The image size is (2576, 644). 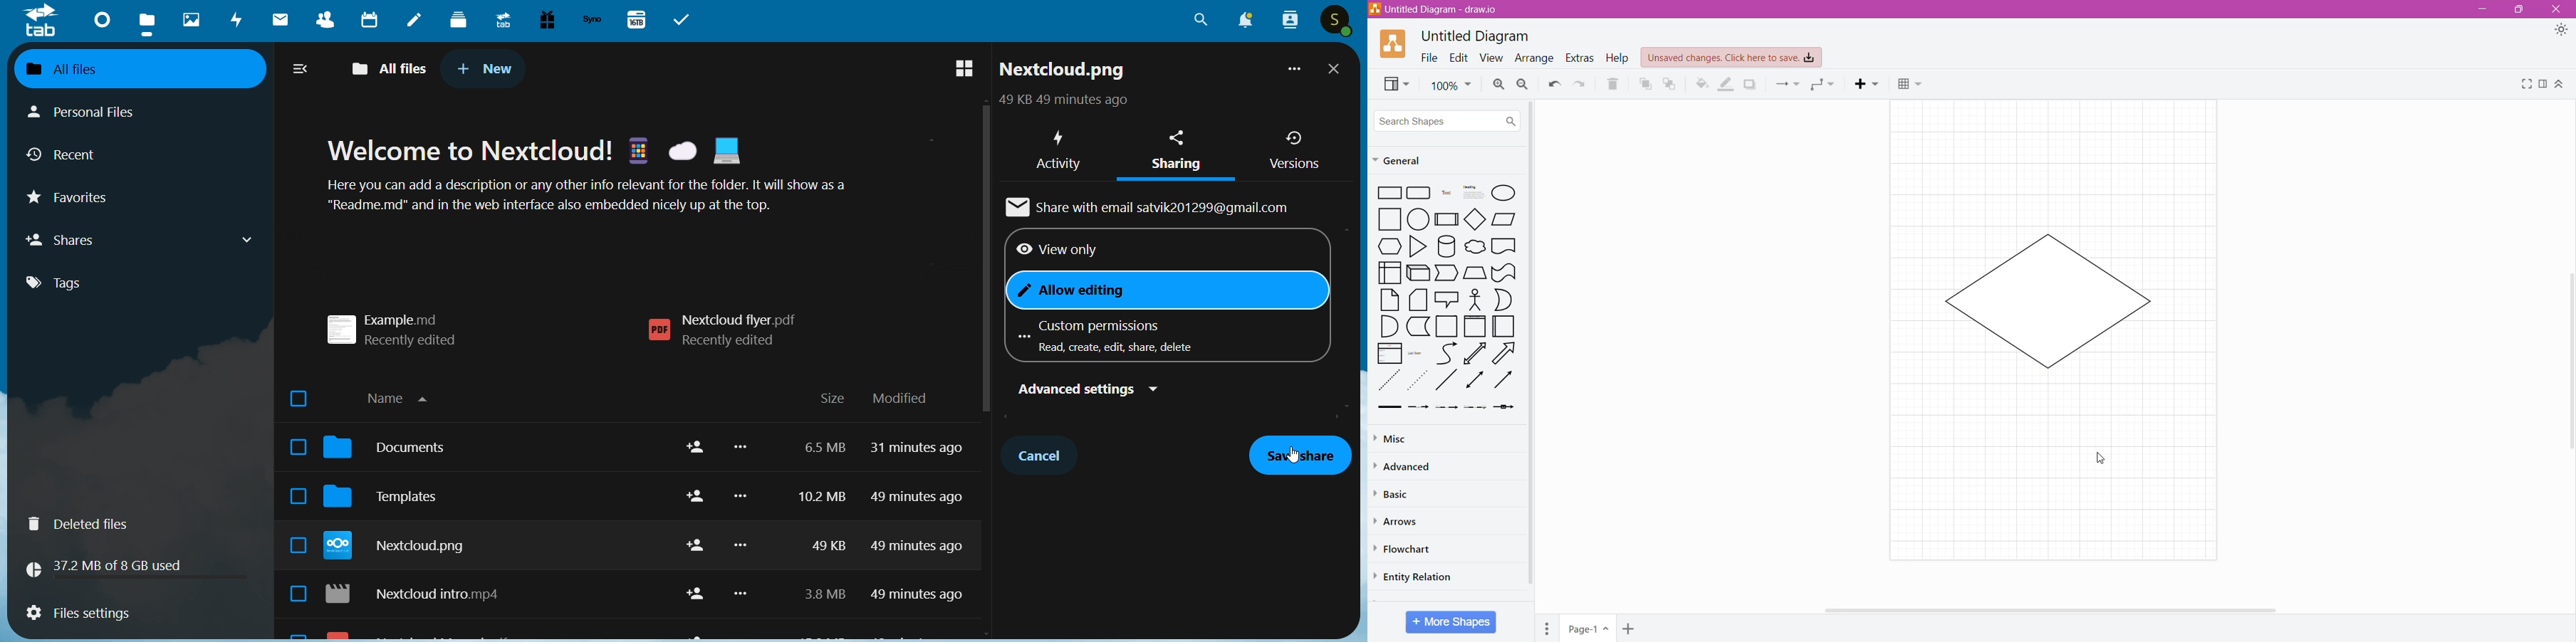 I want to click on personal files, so click(x=97, y=110).